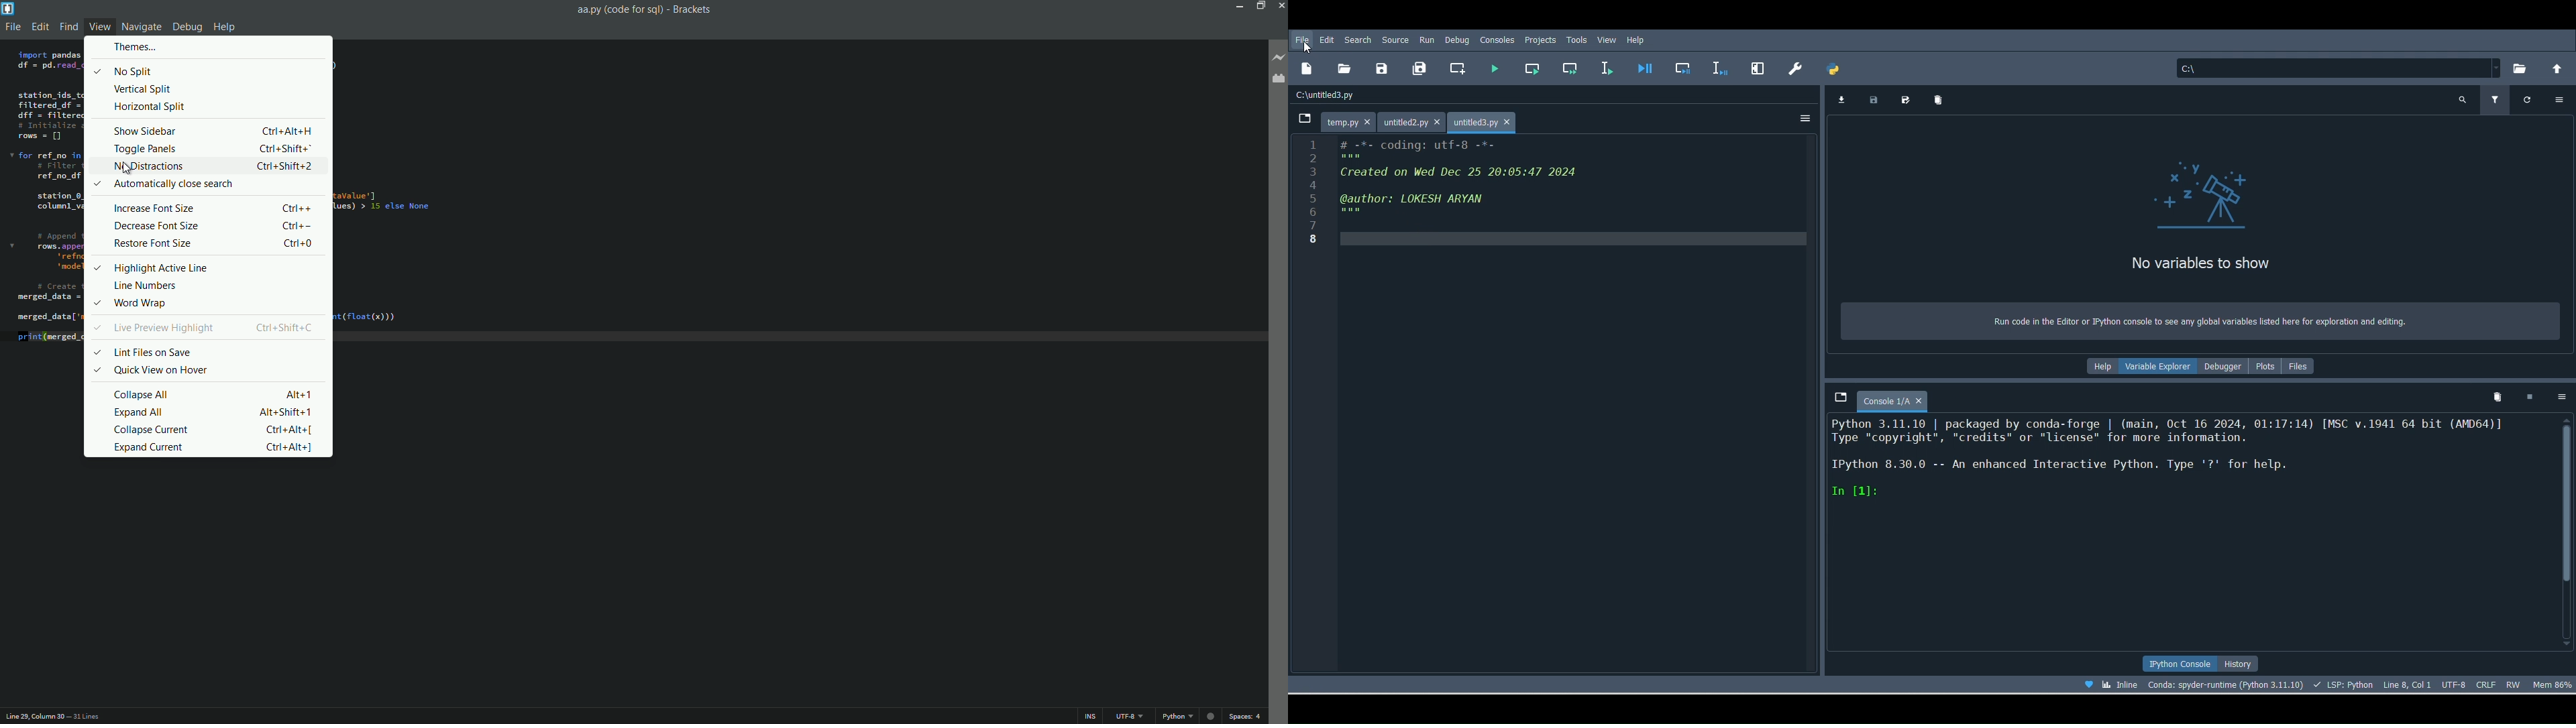 Image resolution: width=2576 pixels, height=728 pixels. I want to click on number of lines, so click(86, 717).